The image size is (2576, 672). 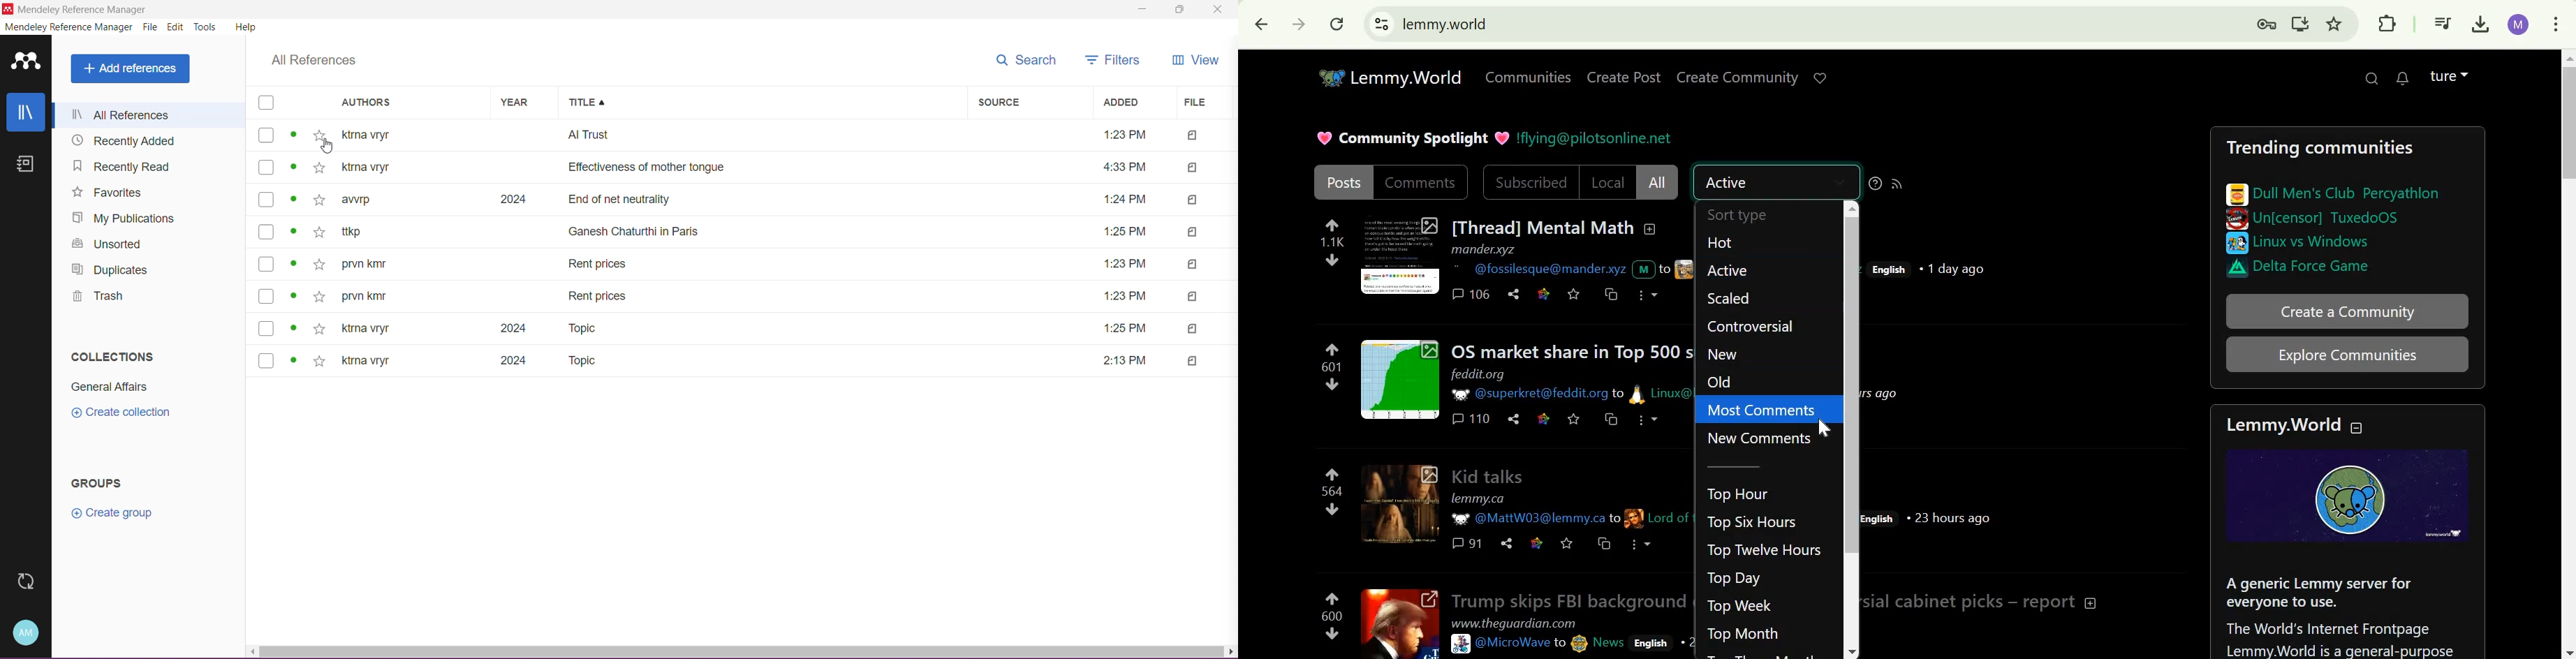 I want to click on Help, so click(x=246, y=28).